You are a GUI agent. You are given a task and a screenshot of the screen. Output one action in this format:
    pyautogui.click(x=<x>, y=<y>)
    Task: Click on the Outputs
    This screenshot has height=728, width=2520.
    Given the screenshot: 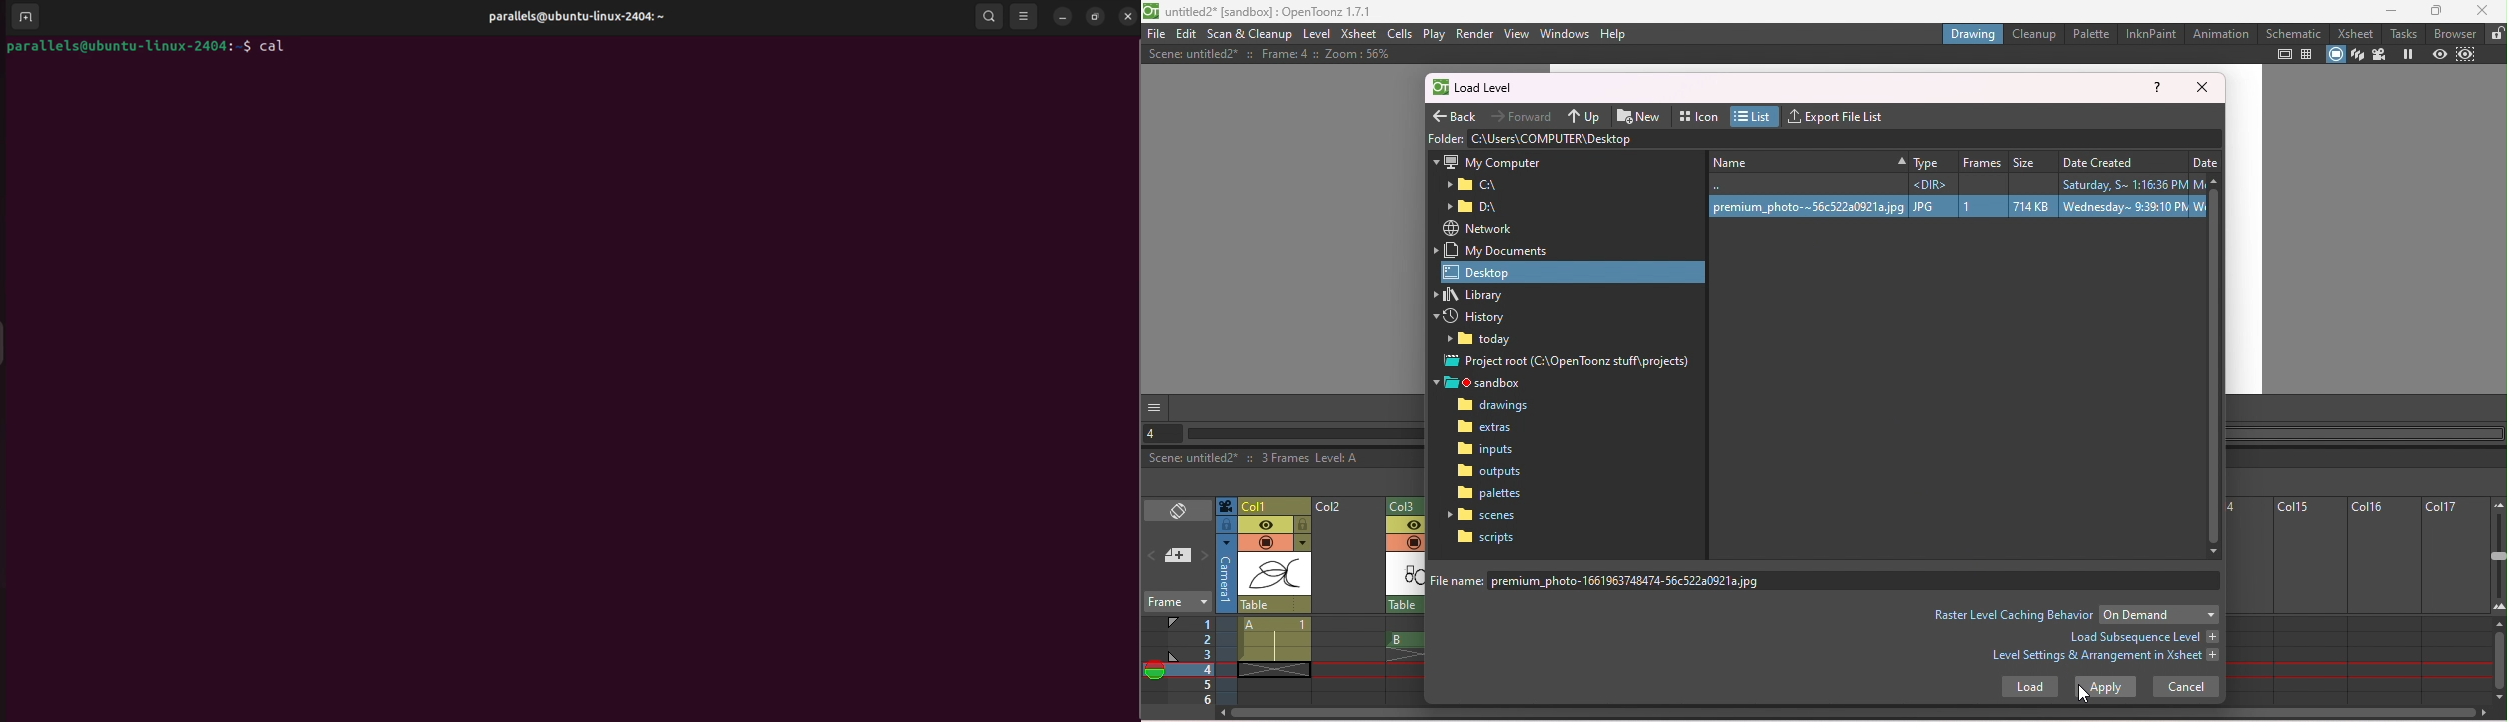 What is the action you would take?
    pyautogui.click(x=1489, y=471)
    